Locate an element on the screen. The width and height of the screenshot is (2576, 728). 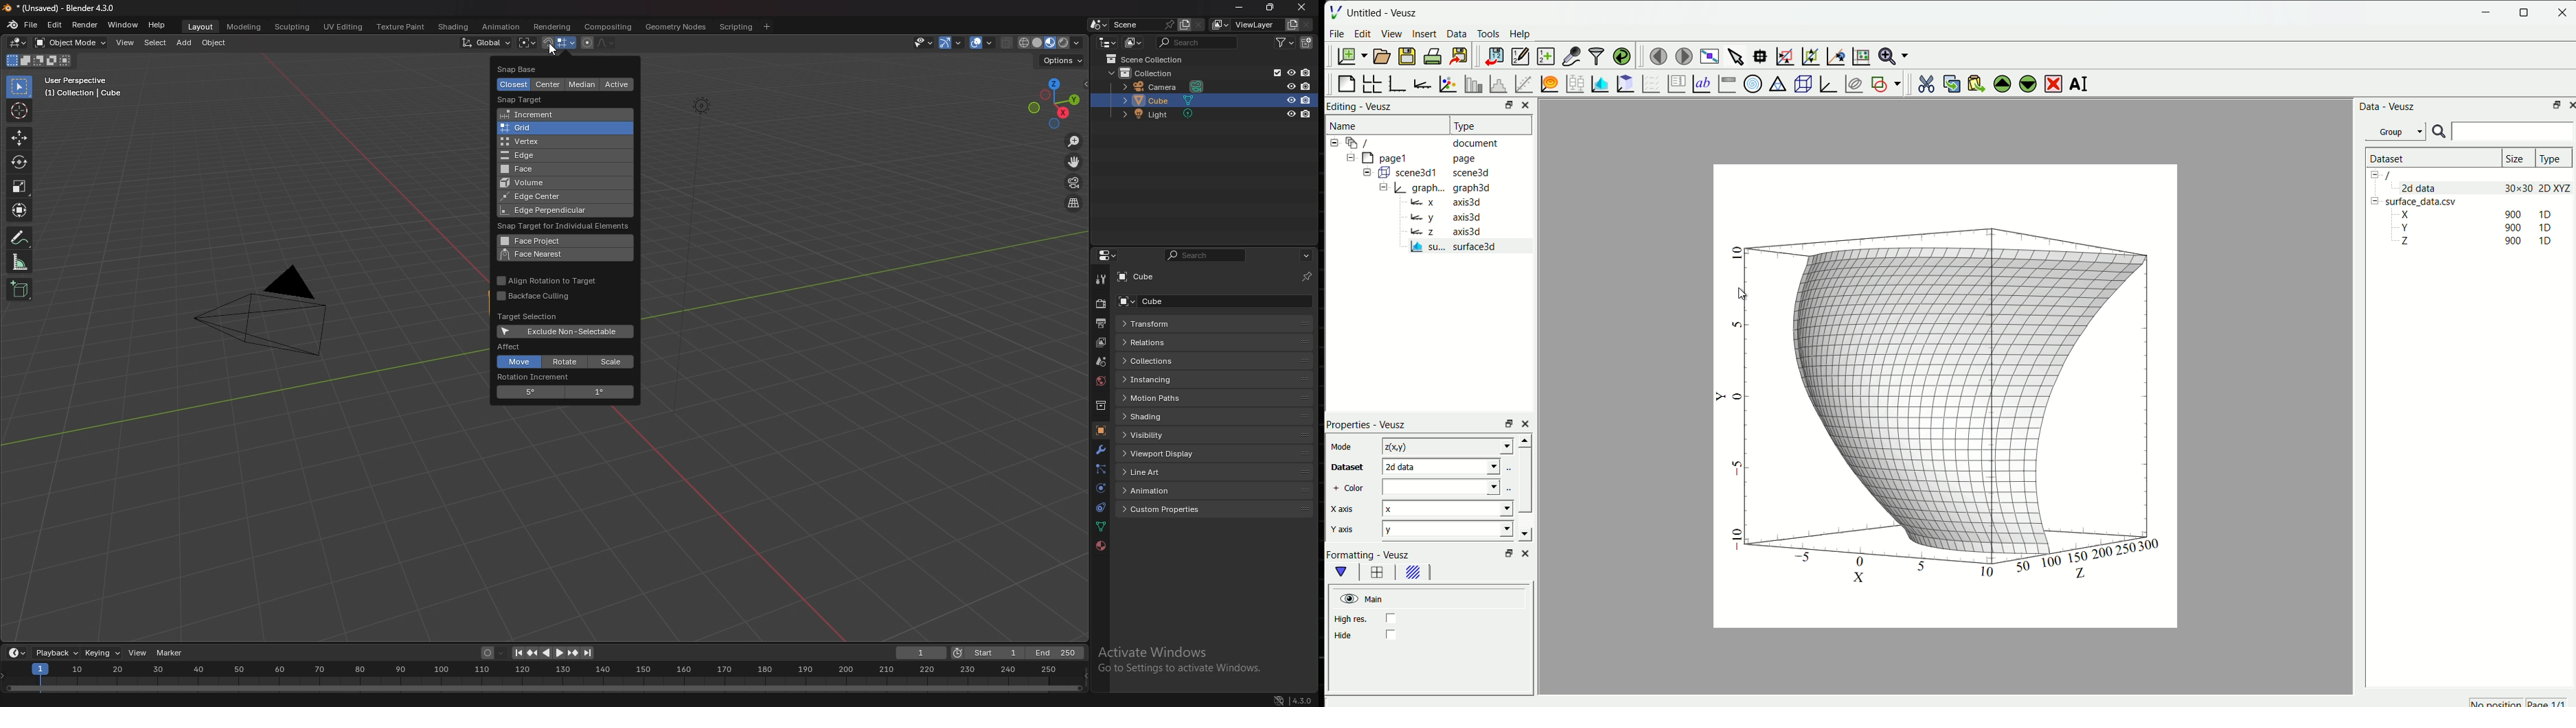
end is located at coordinates (1053, 653).